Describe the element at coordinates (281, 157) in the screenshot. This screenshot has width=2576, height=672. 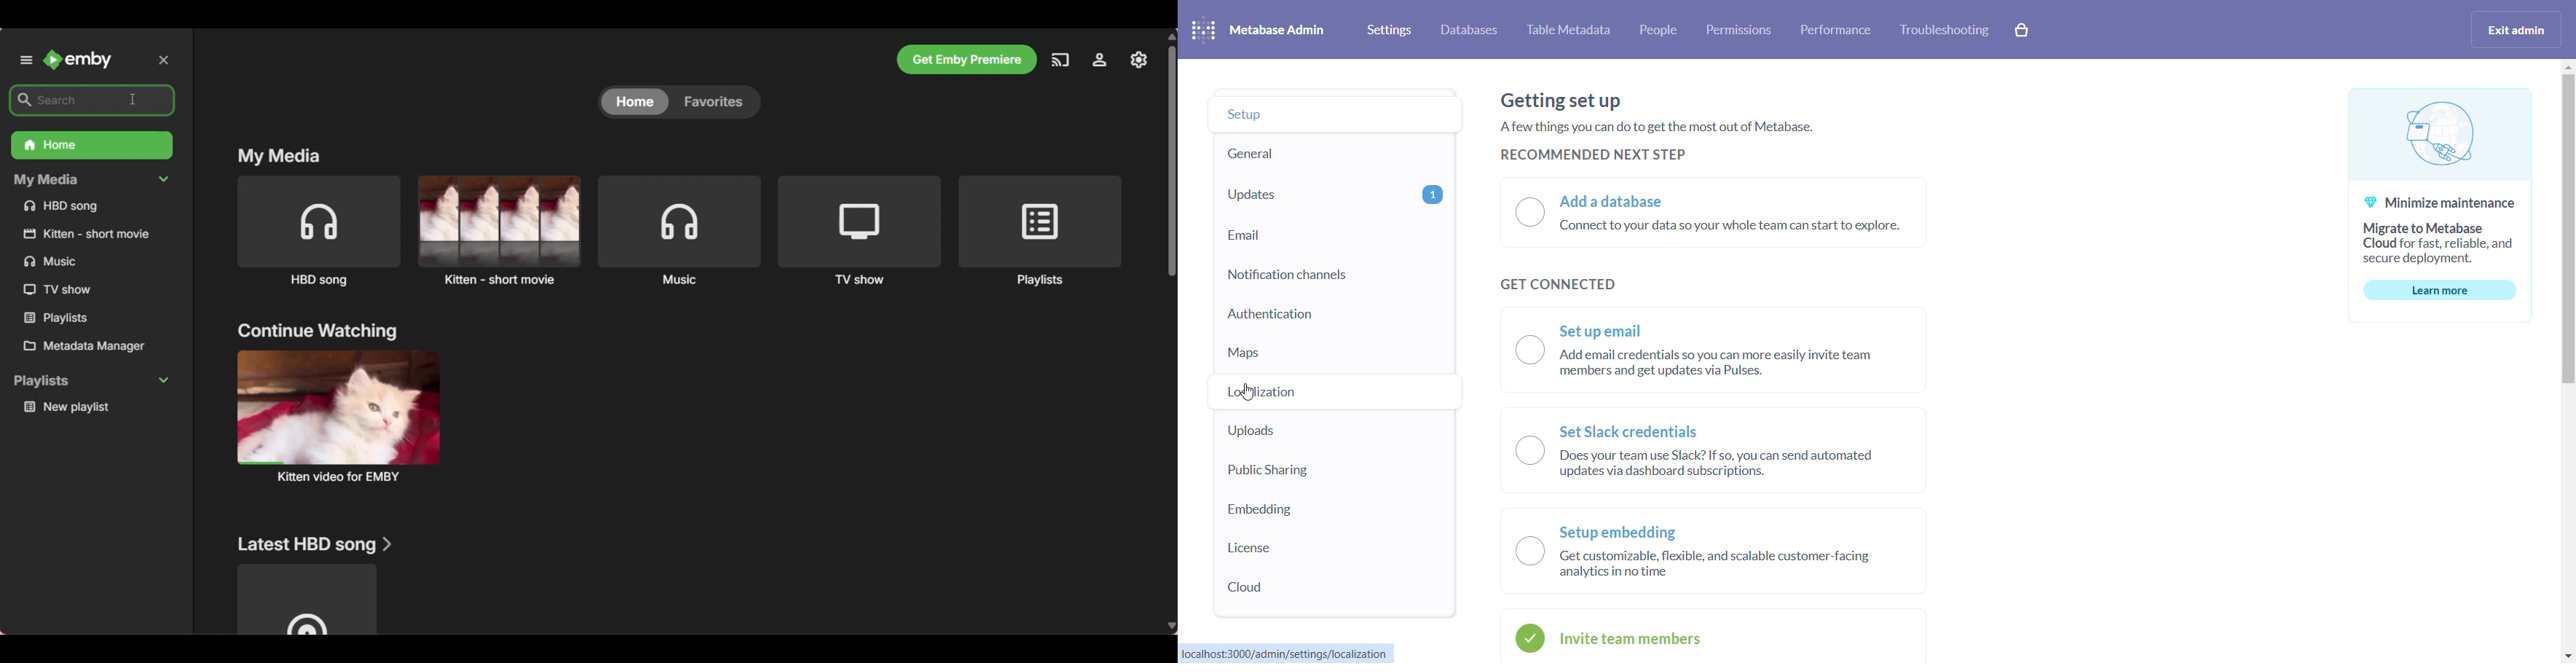
I see `My media` at that location.